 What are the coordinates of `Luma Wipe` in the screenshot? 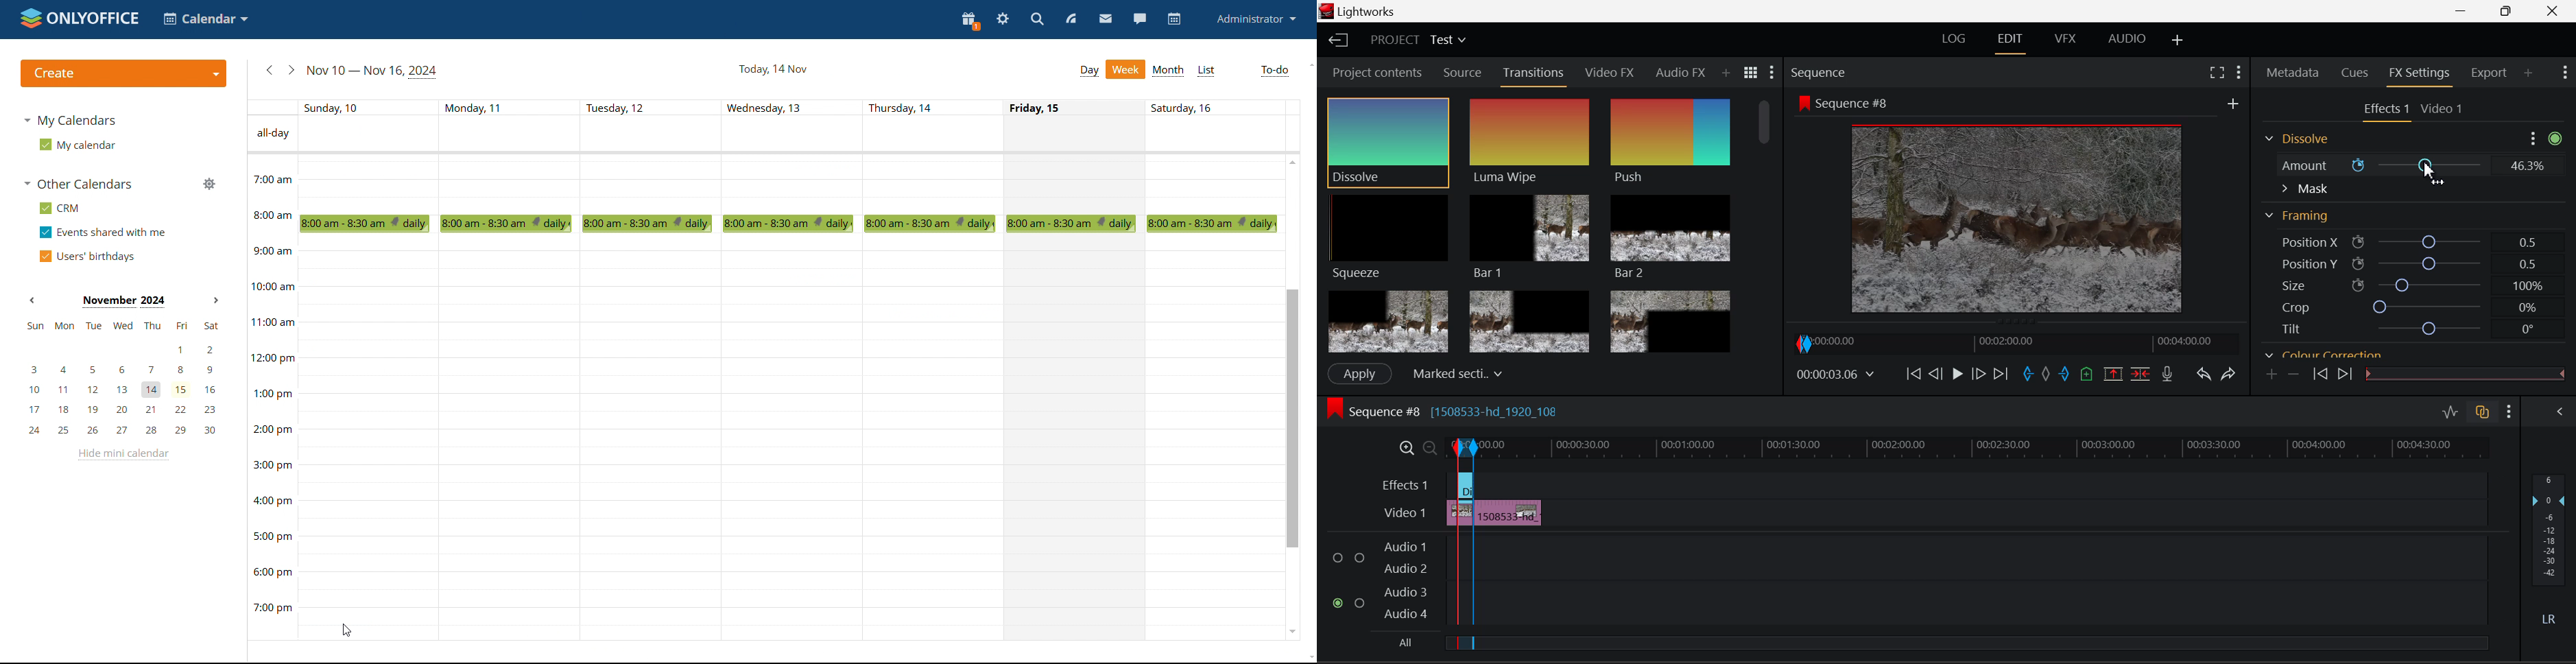 It's located at (1530, 142).